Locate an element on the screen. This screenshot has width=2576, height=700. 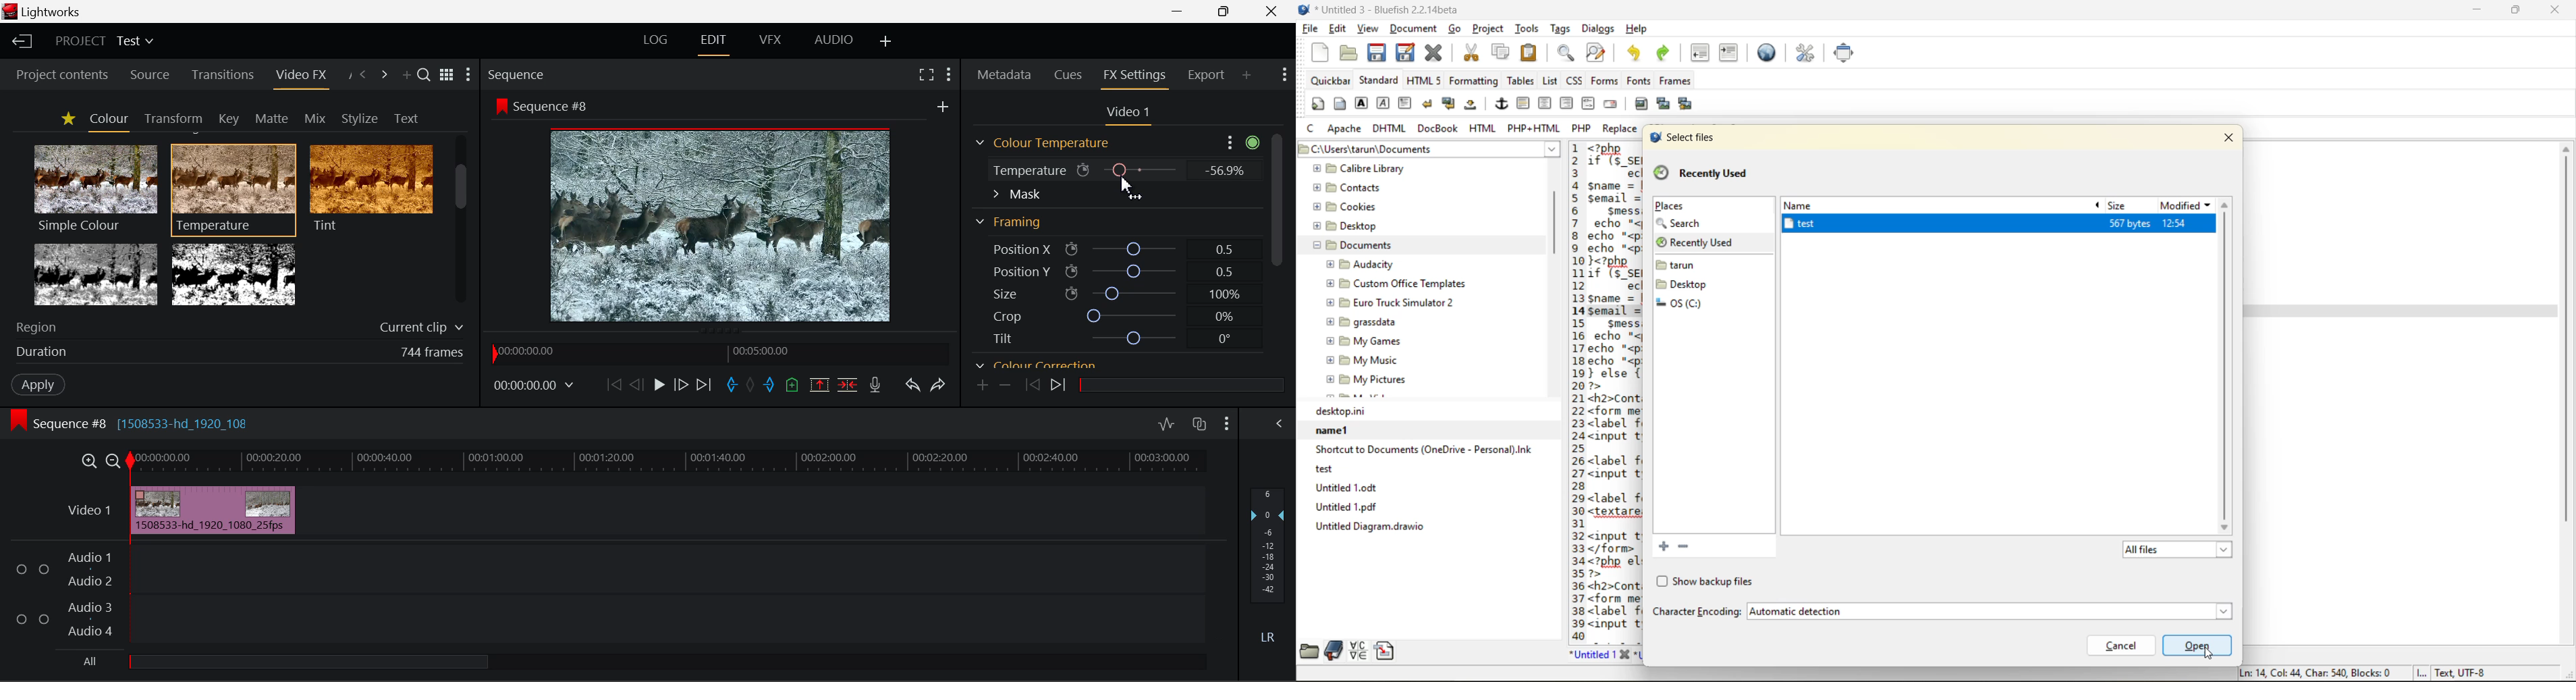
project is located at coordinates (1490, 31).